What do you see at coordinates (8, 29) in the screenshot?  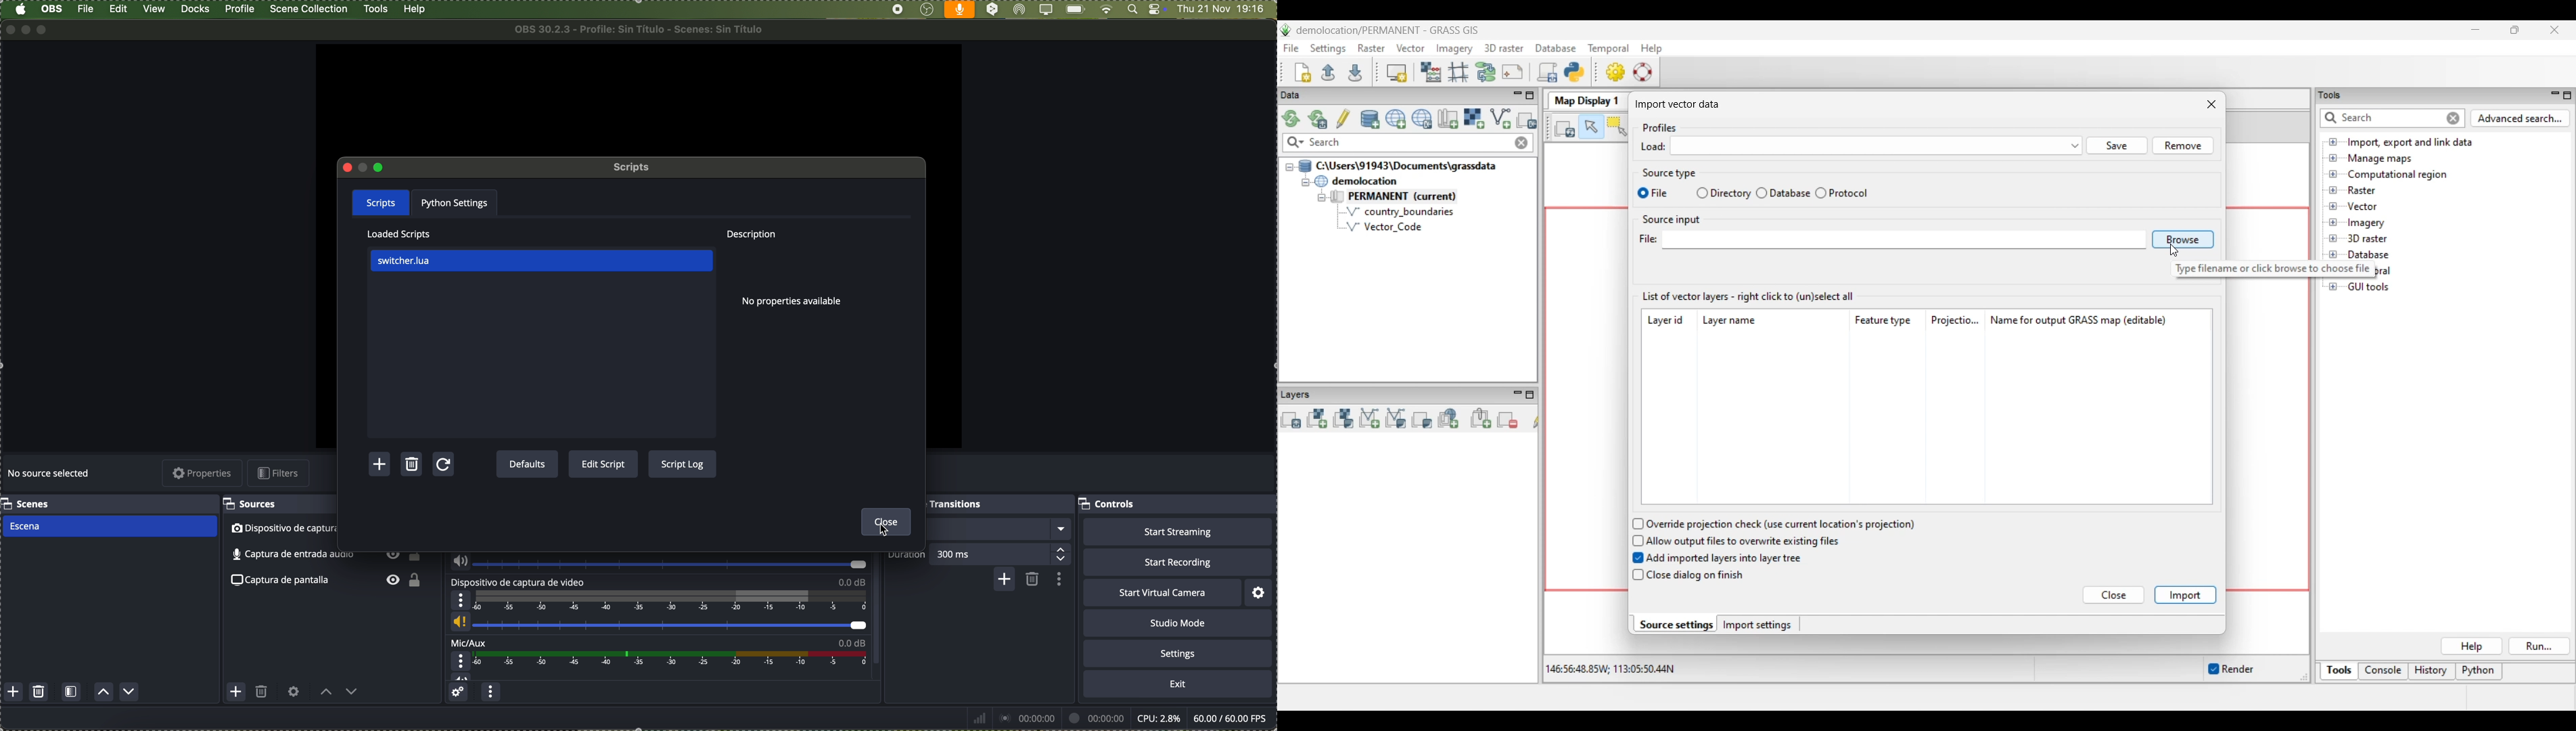 I see `close program` at bounding box center [8, 29].